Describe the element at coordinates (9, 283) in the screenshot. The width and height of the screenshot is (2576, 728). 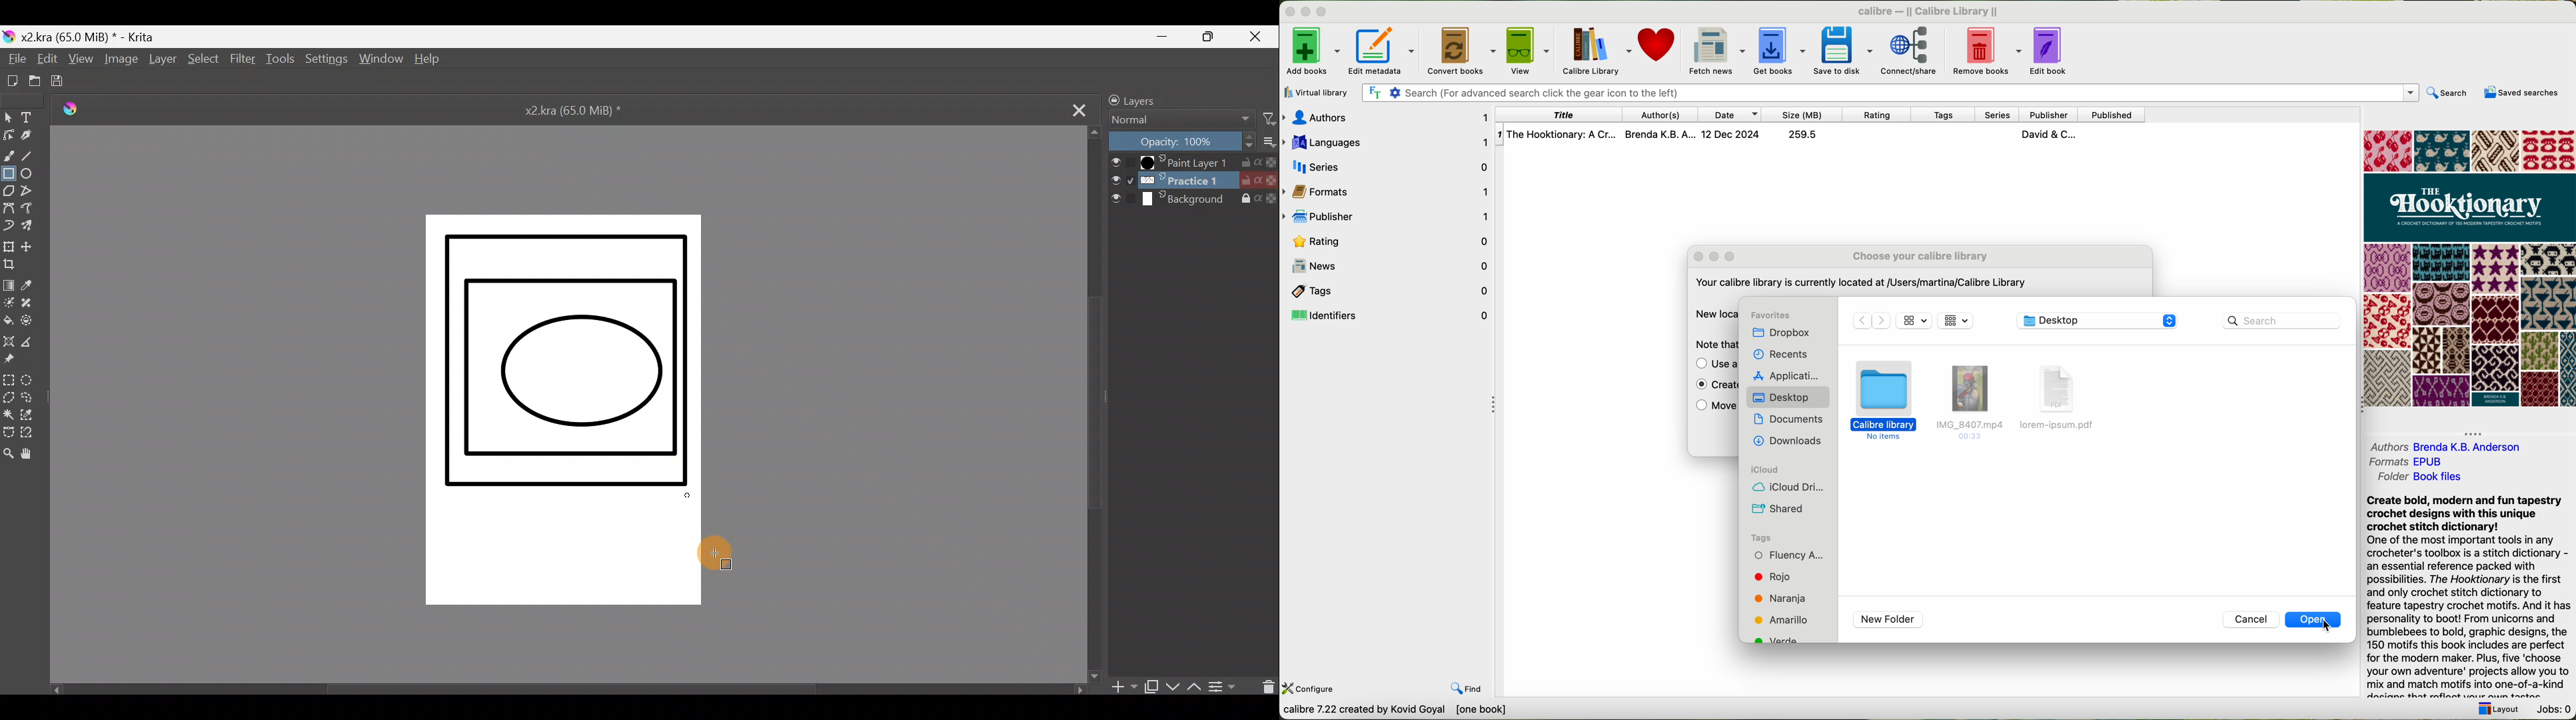
I see `Draw a gradient` at that location.